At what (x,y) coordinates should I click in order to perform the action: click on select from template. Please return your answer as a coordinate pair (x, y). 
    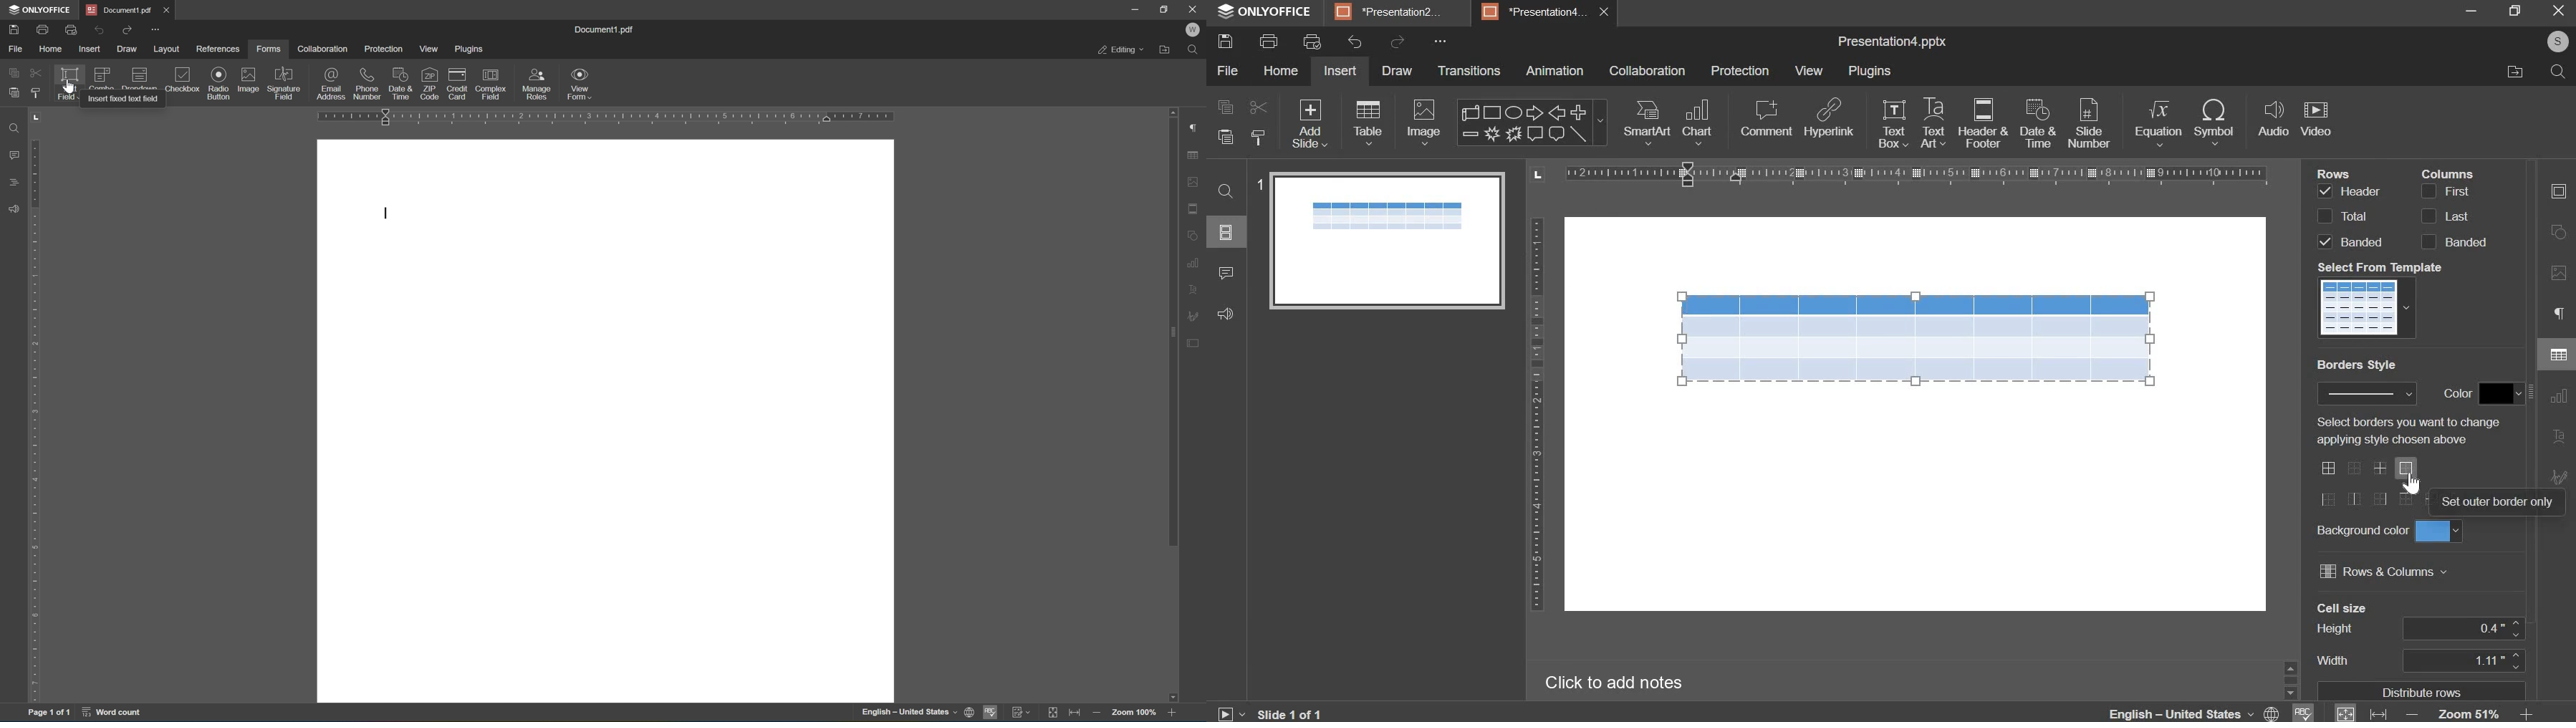
    Looking at the image, I should click on (2383, 264).